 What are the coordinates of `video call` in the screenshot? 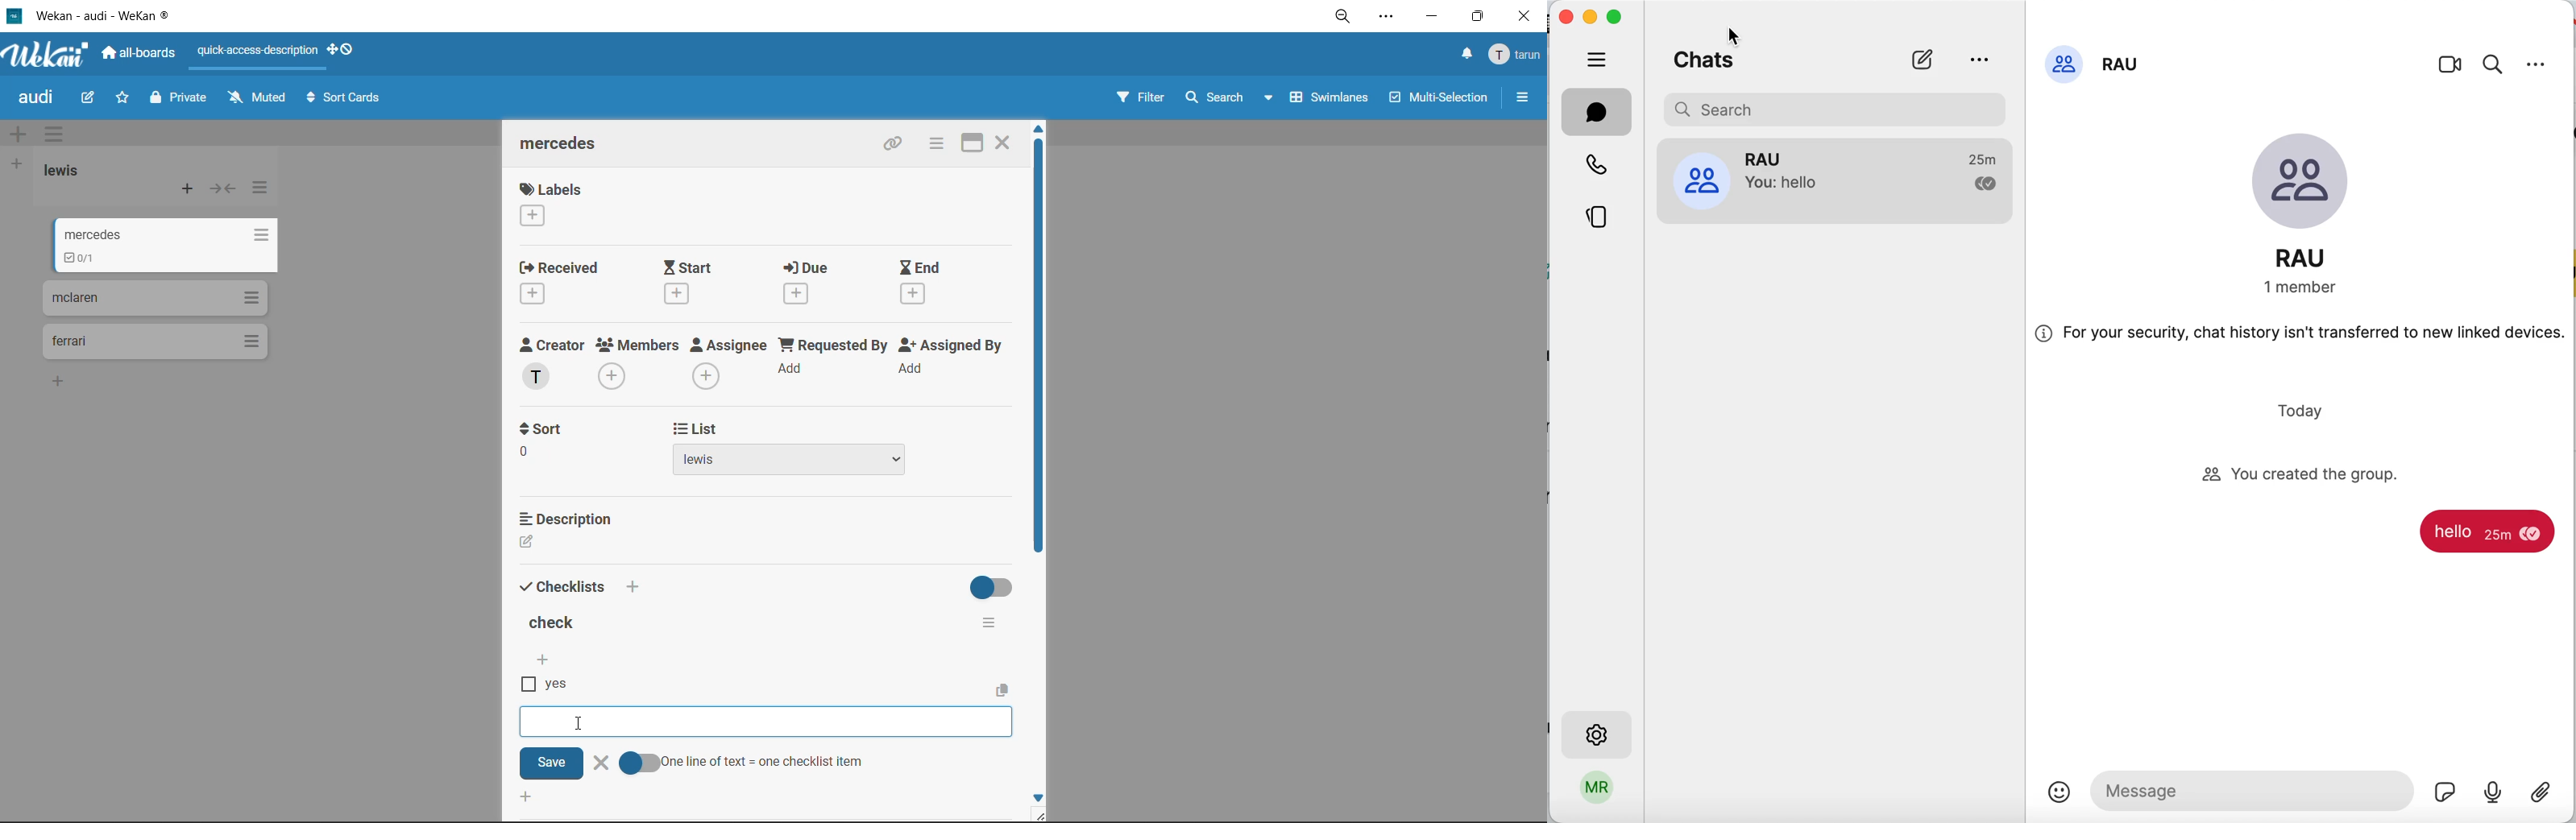 It's located at (2454, 64).